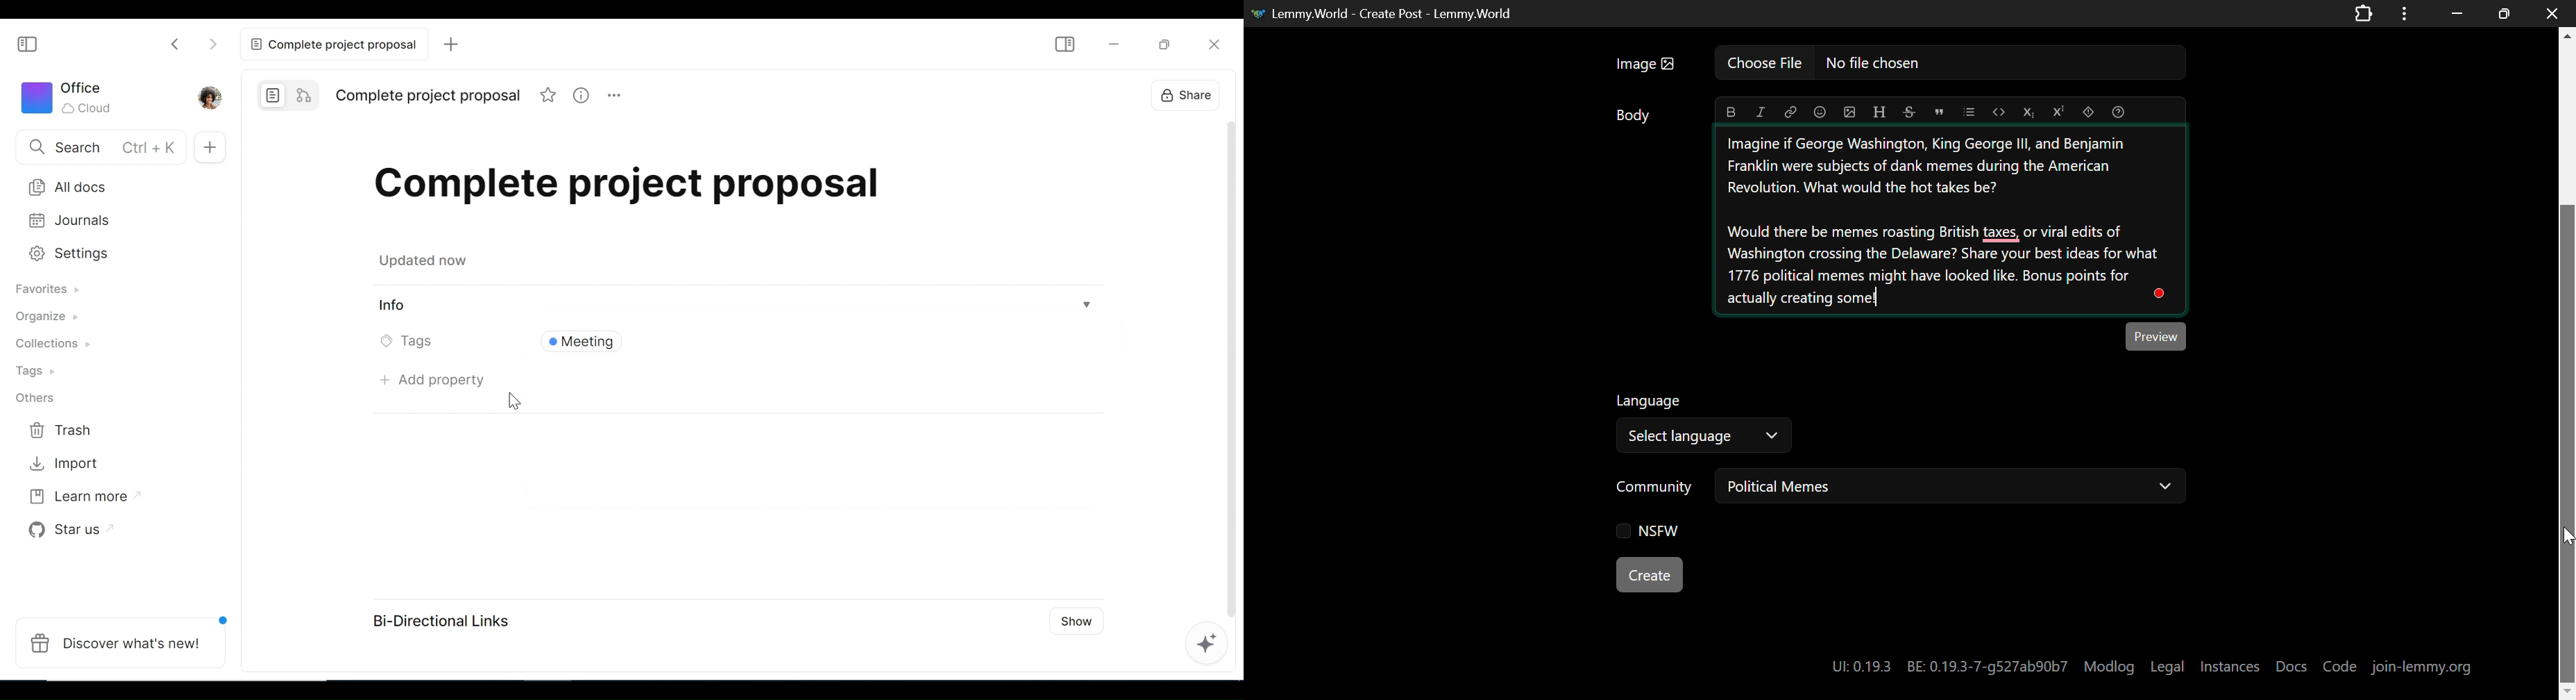  What do you see at coordinates (62, 465) in the screenshot?
I see `Import` at bounding box center [62, 465].